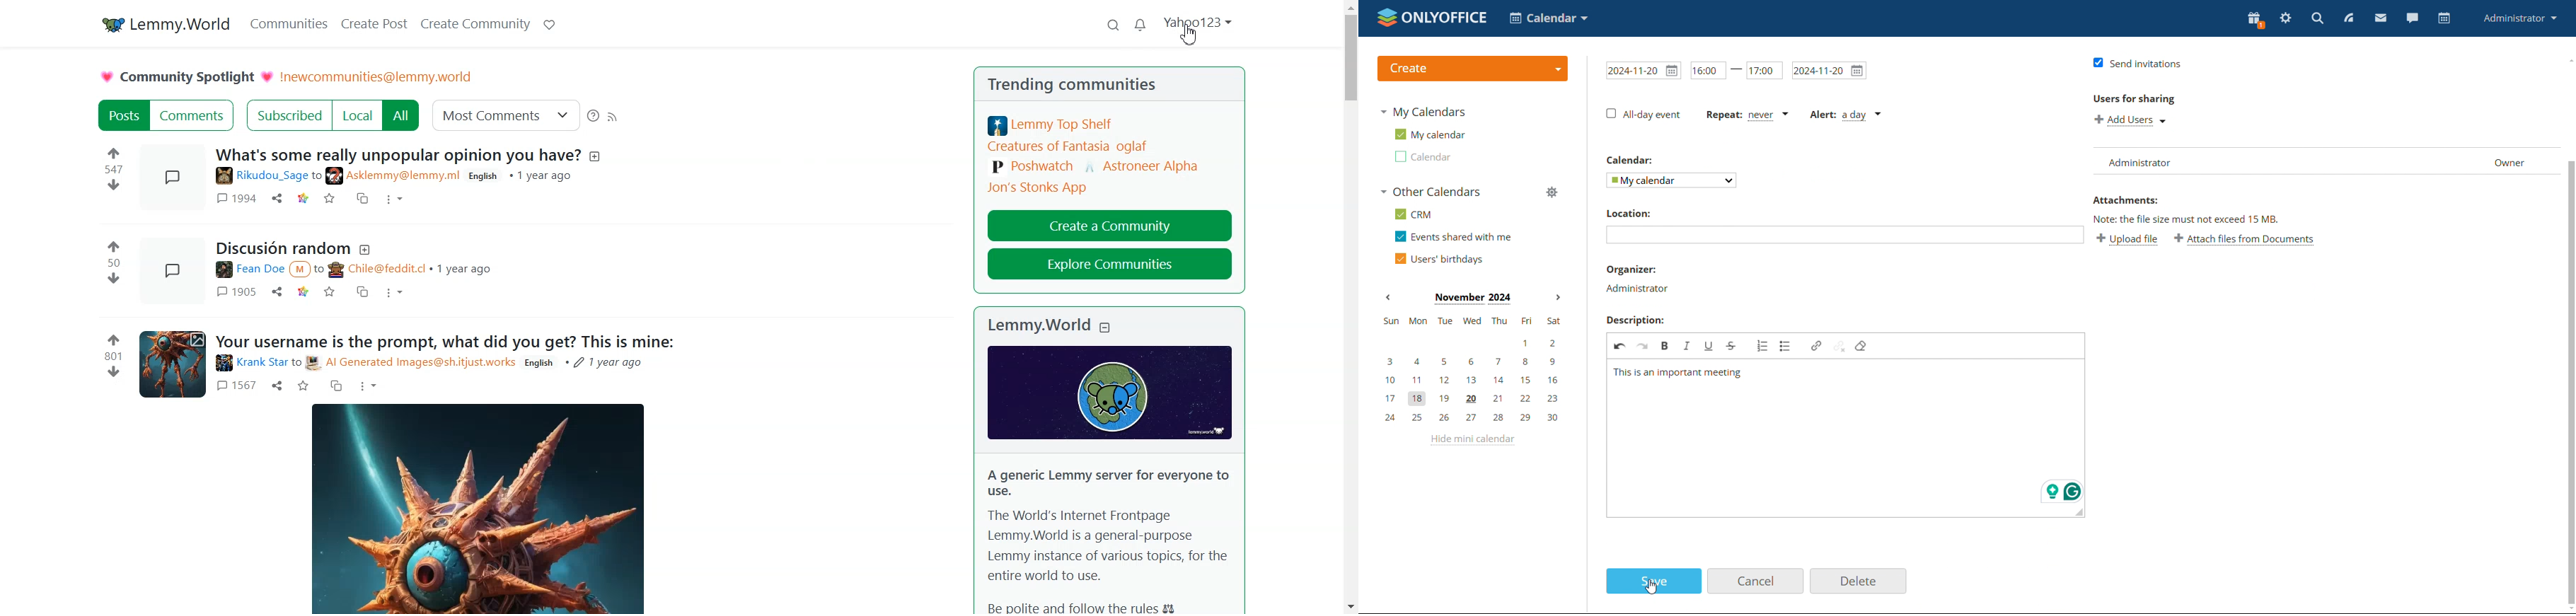 This screenshot has height=616, width=2576. What do you see at coordinates (1688, 346) in the screenshot?
I see `italic` at bounding box center [1688, 346].